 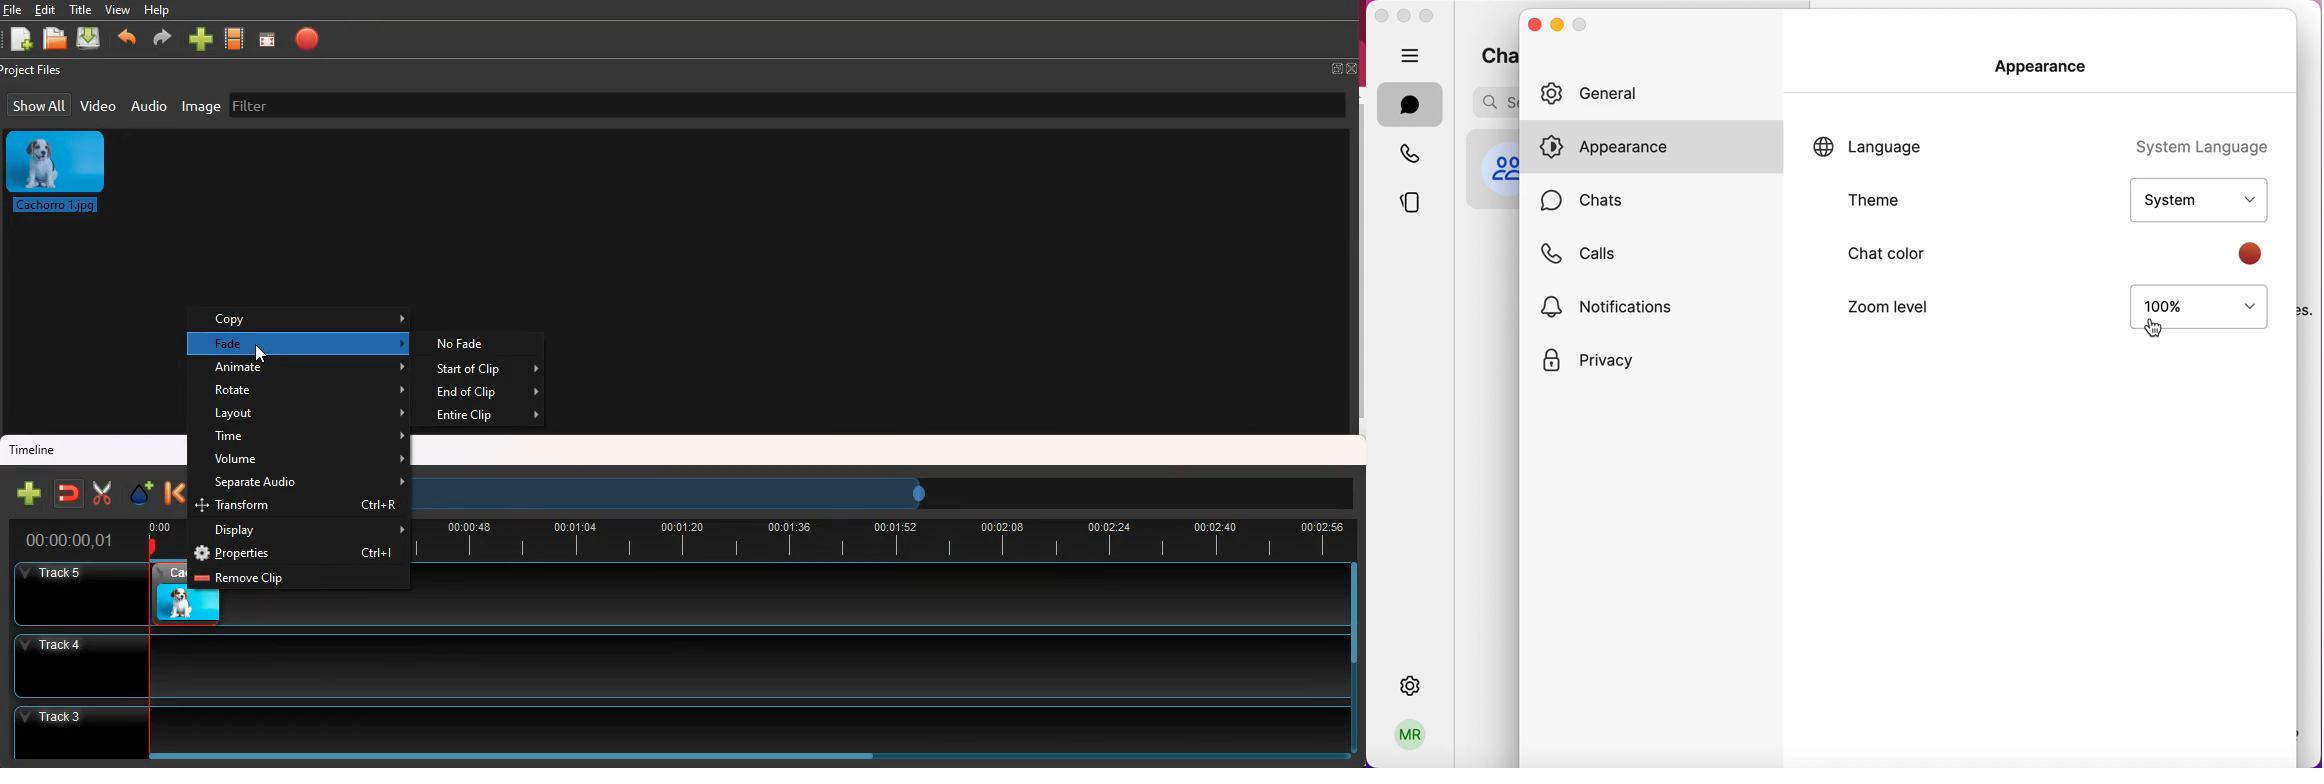 What do you see at coordinates (1407, 56) in the screenshot?
I see `hide bar` at bounding box center [1407, 56].